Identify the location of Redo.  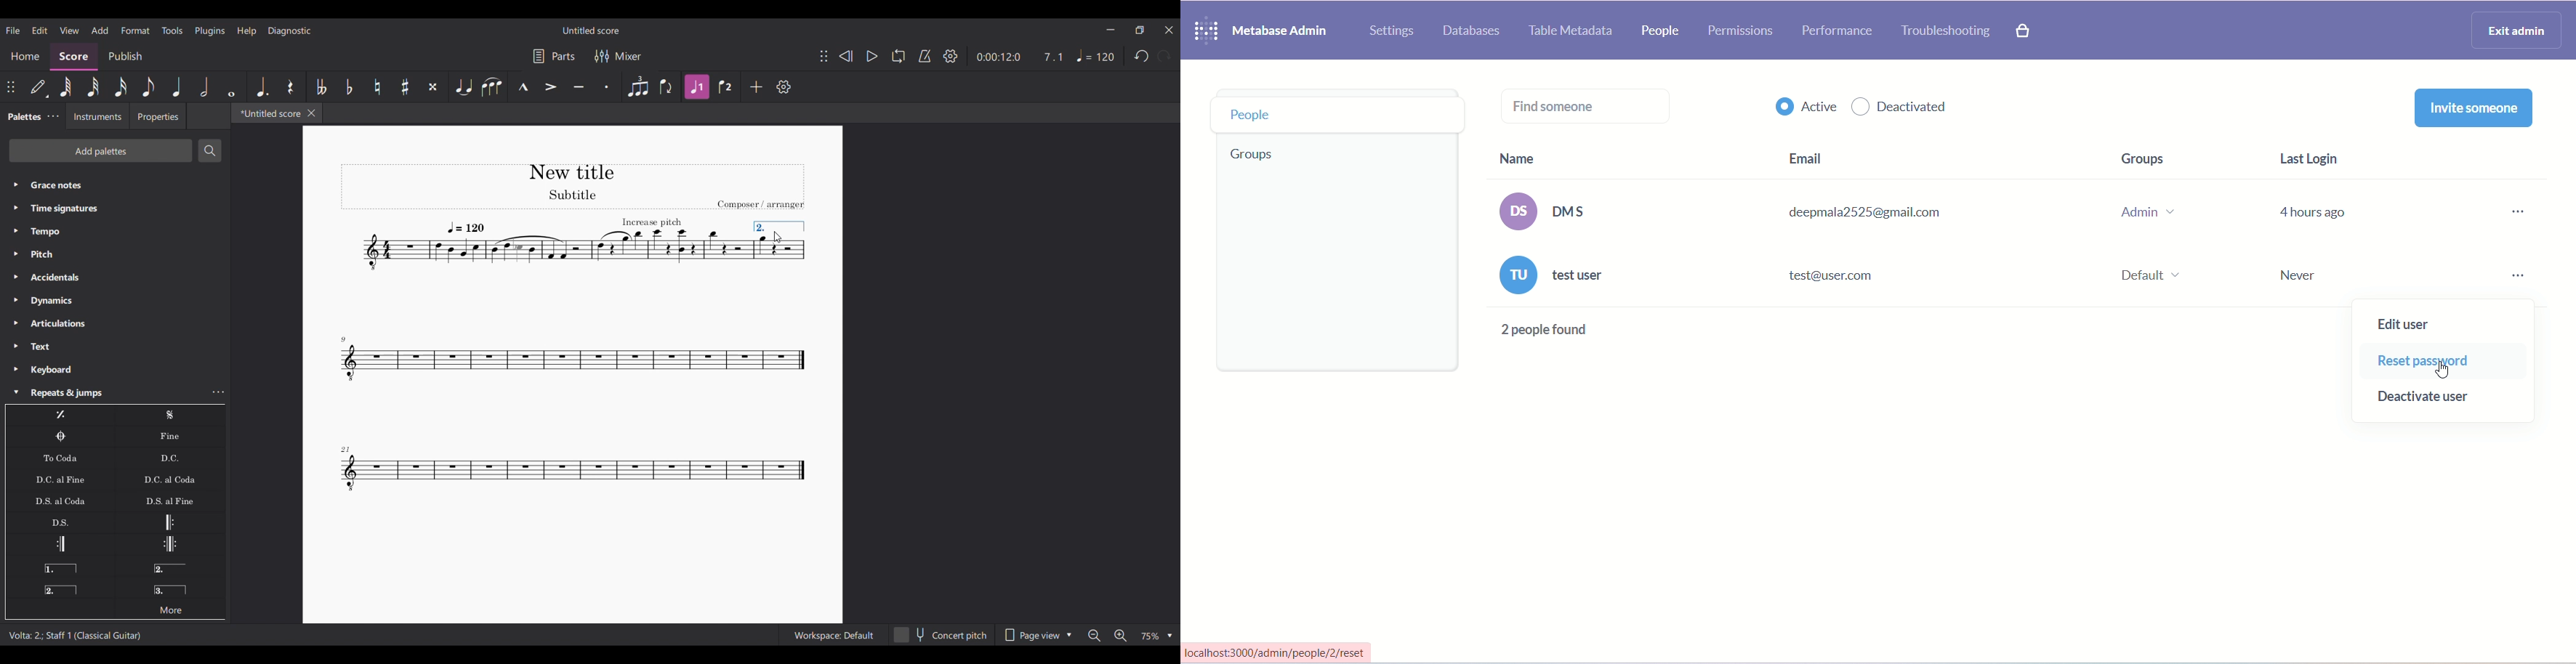
(1164, 56).